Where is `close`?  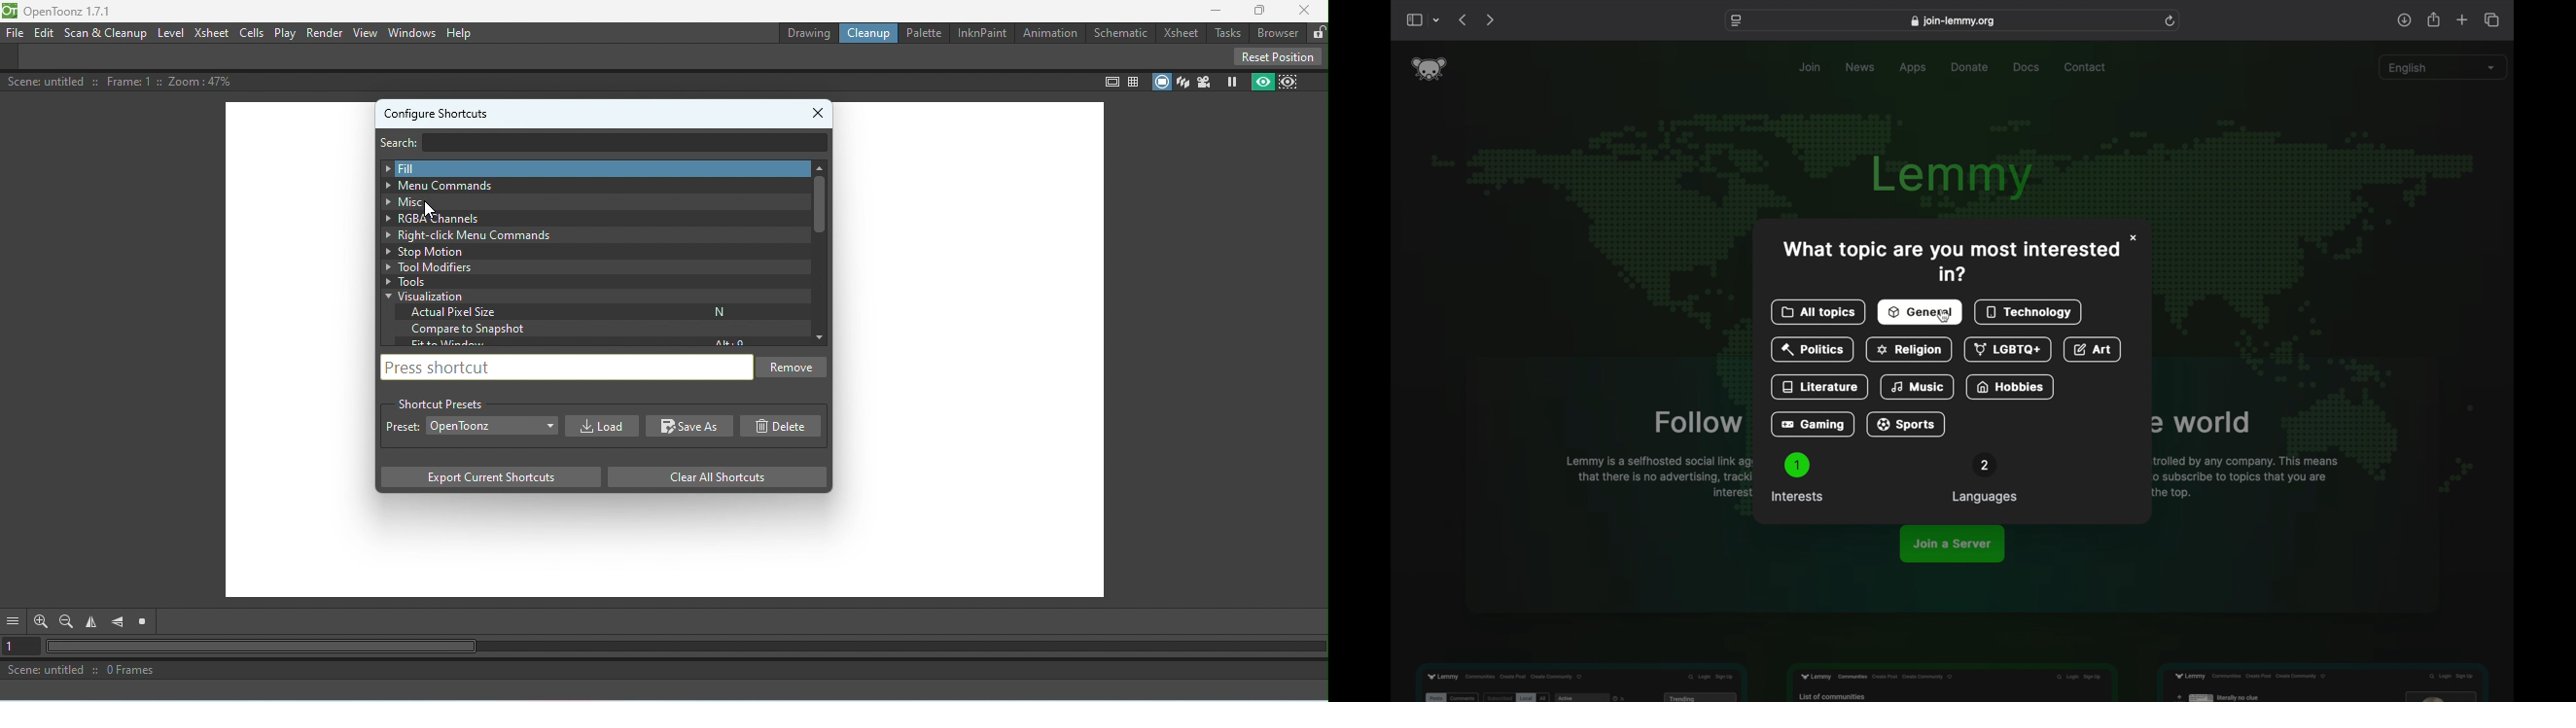
close is located at coordinates (2135, 237).